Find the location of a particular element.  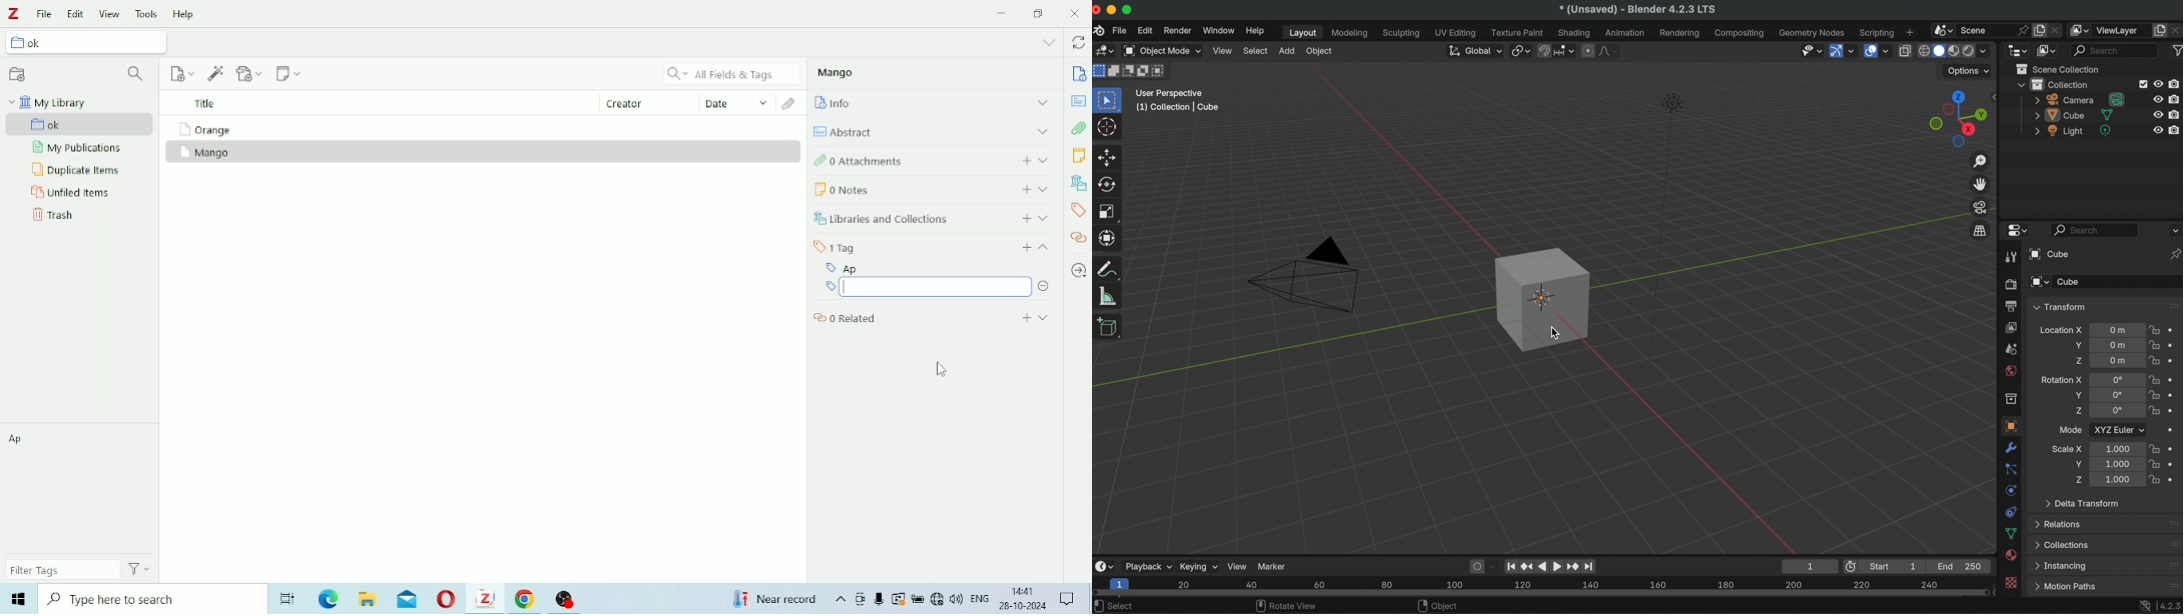

End 250 is located at coordinates (1961, 566).